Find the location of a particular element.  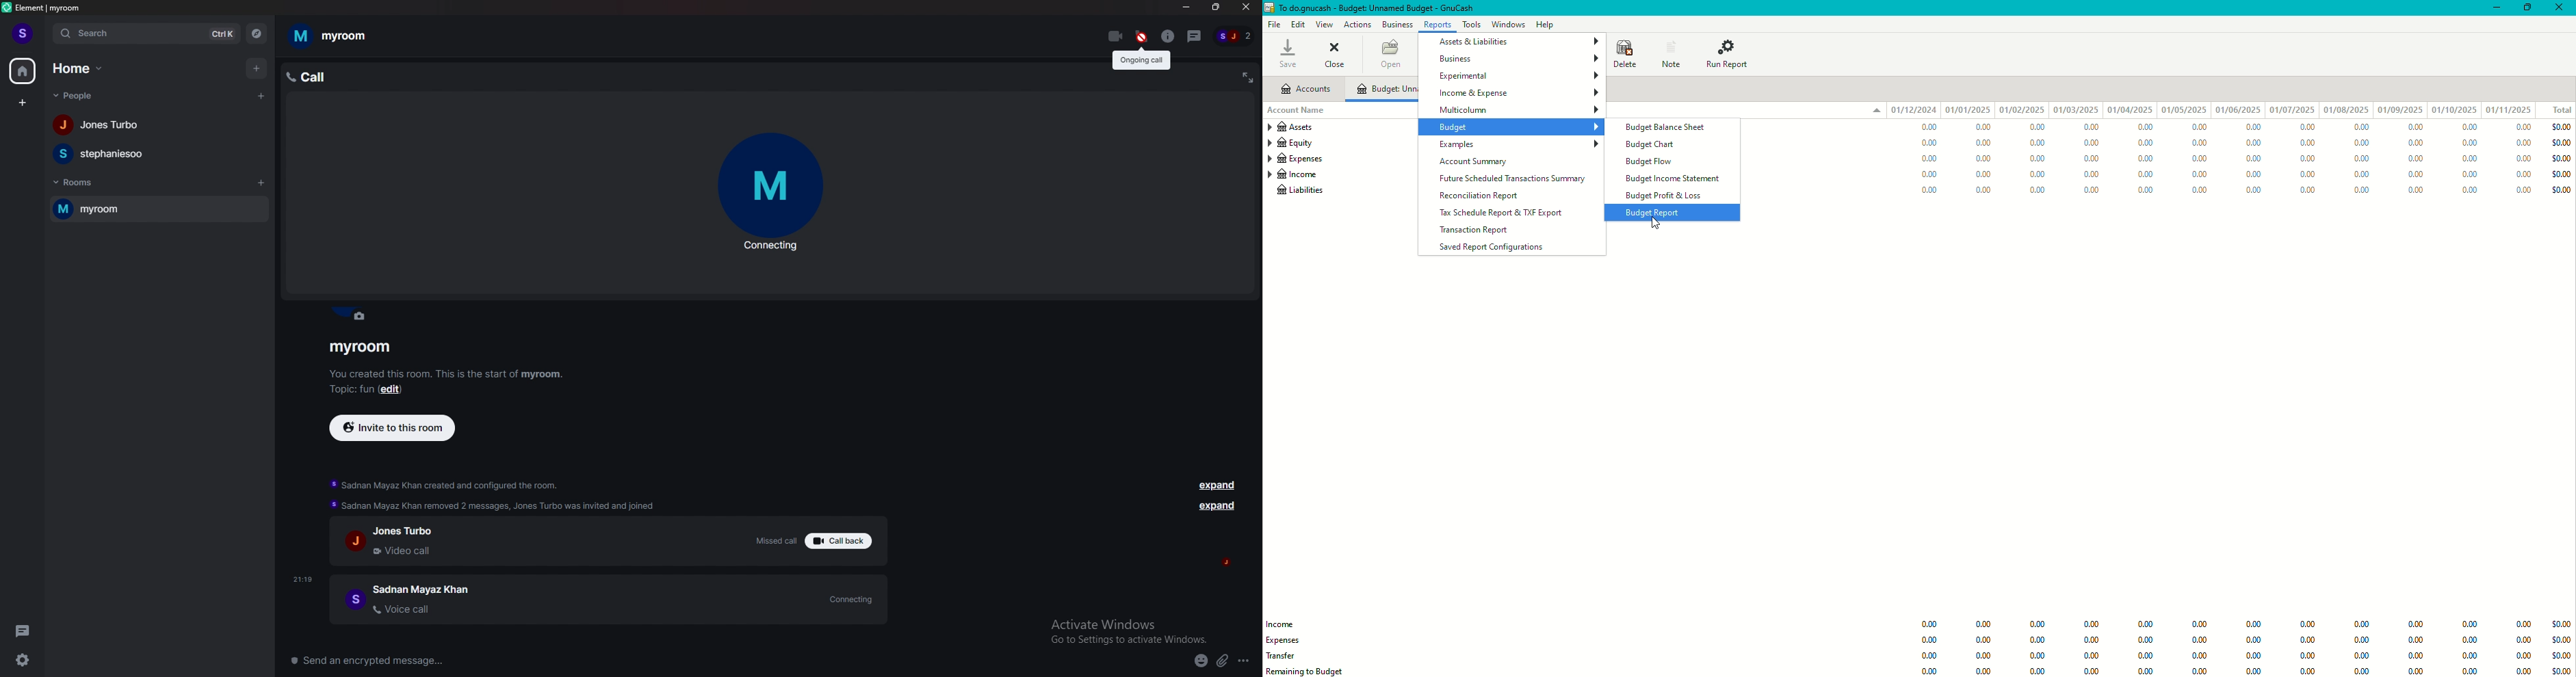

0.00 is located at coordinates (2303, 143).